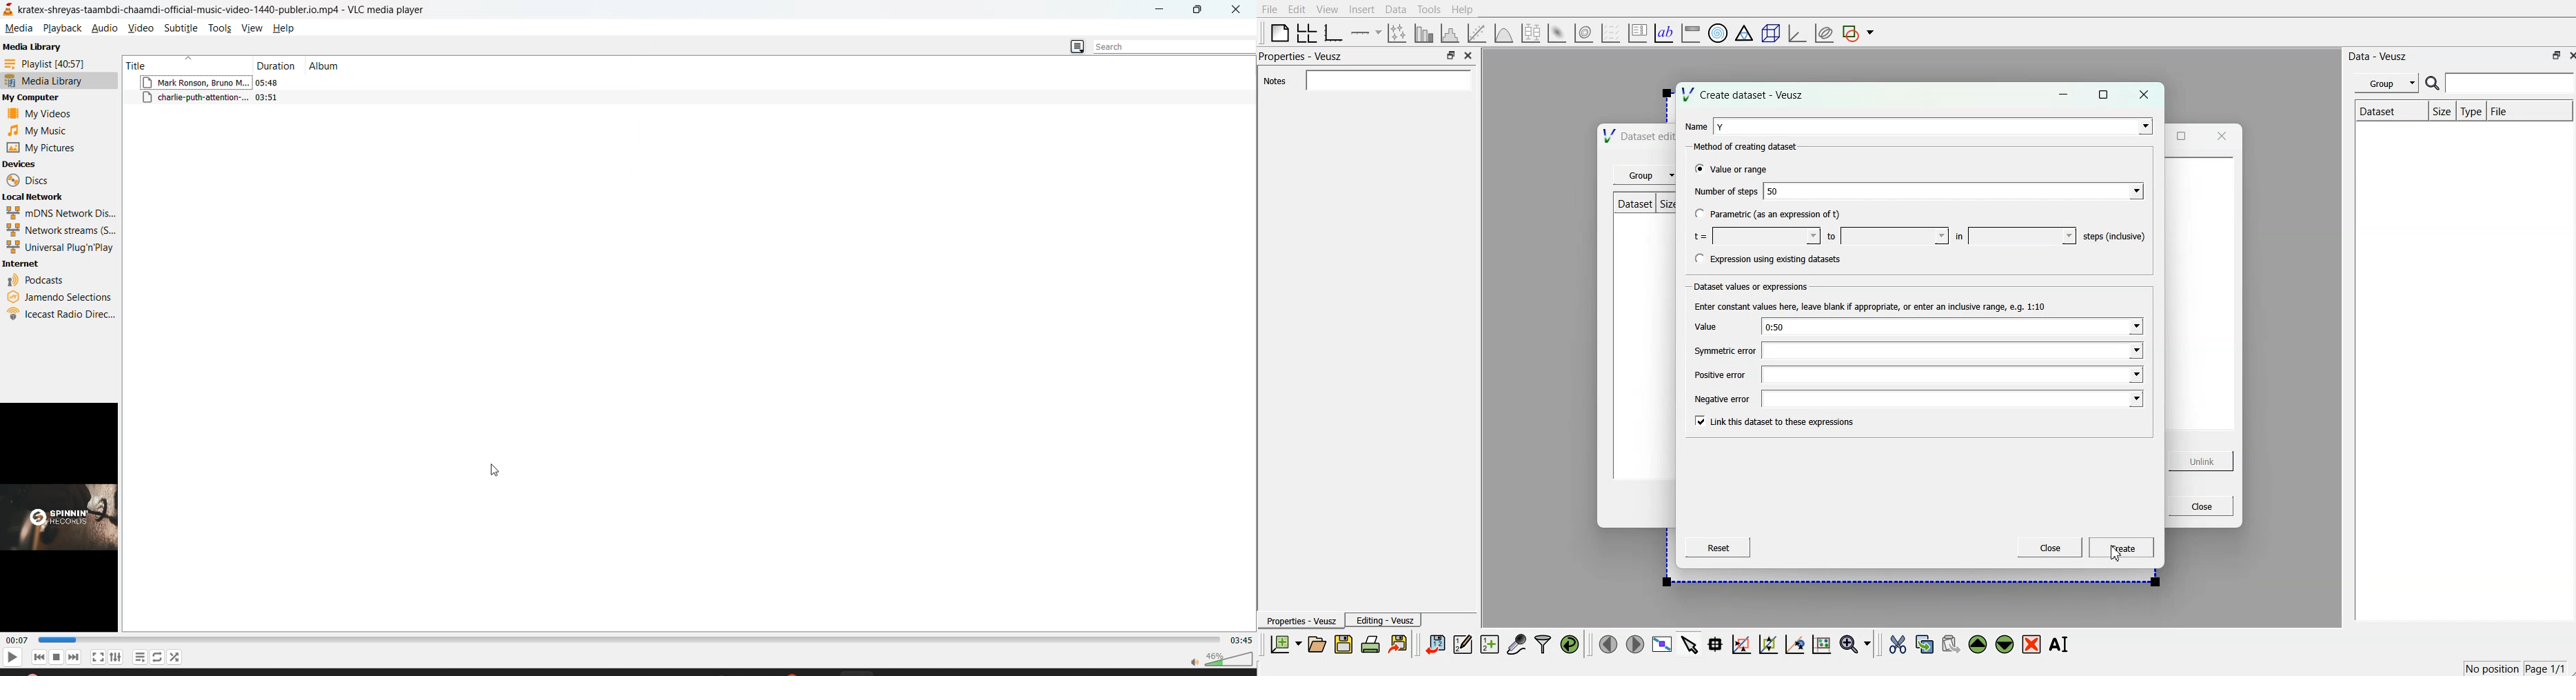  I want to click on cursor, so click(497, 469).